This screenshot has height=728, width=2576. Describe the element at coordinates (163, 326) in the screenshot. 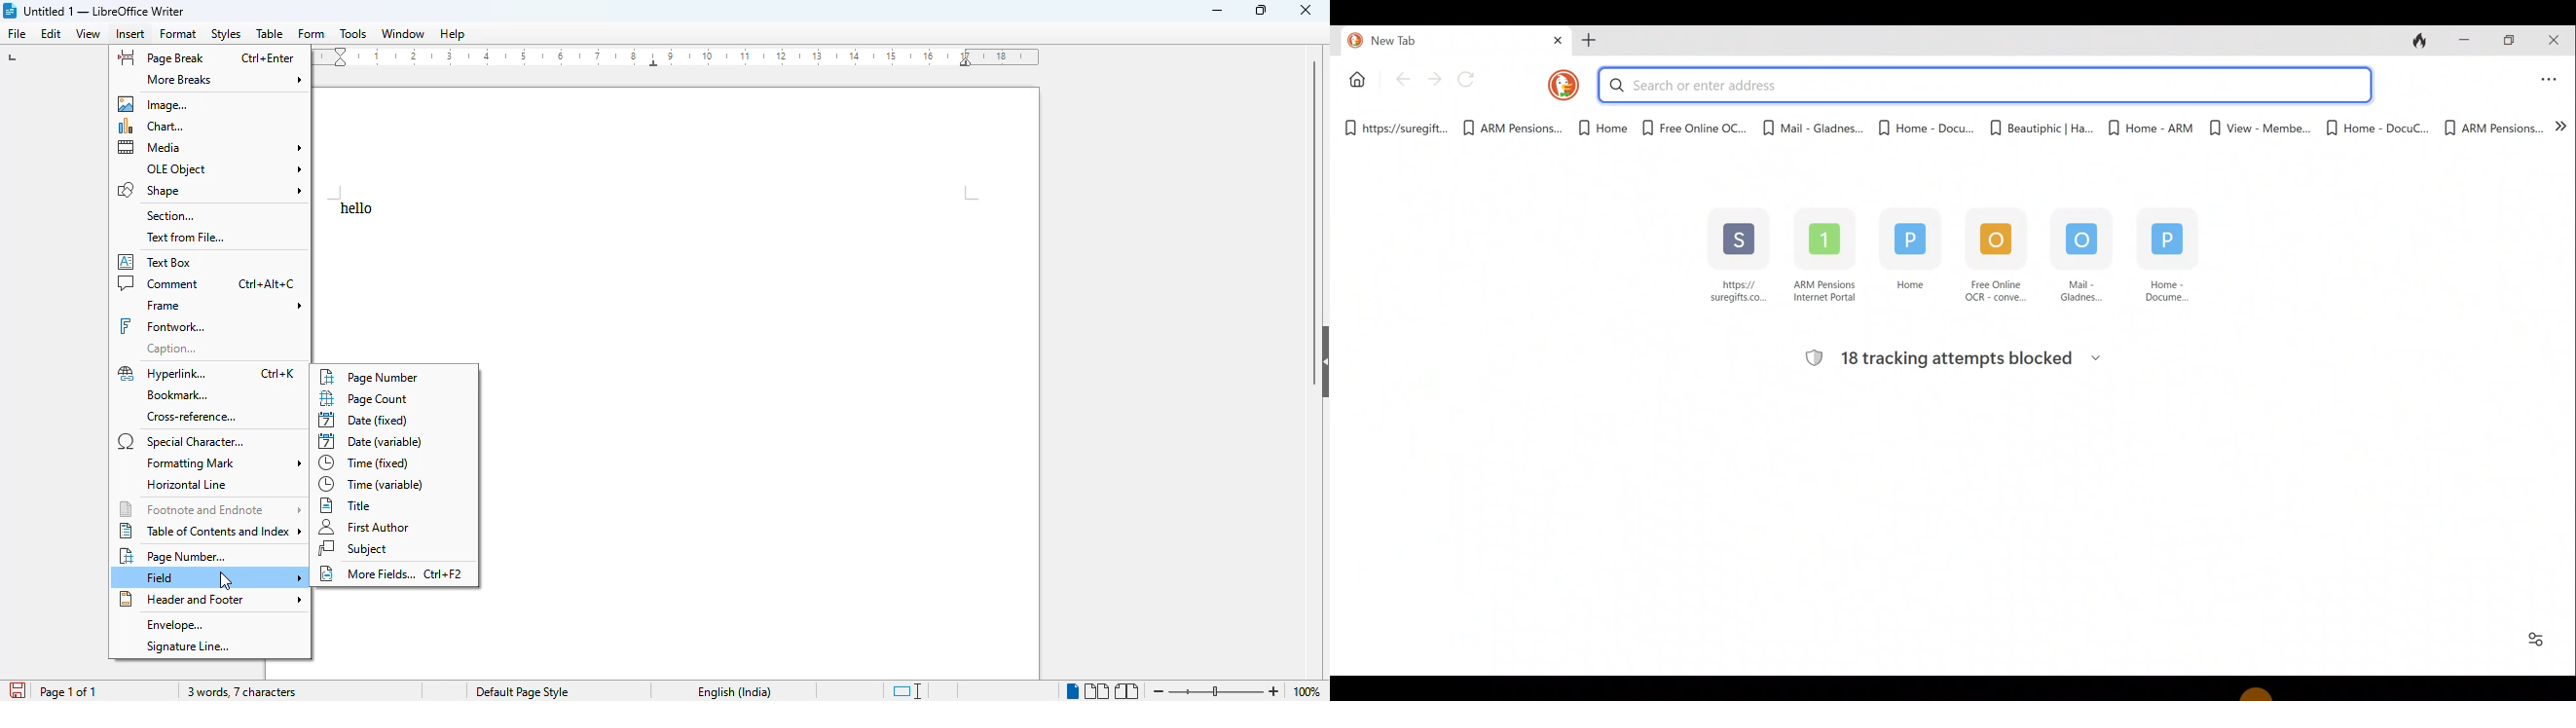

I see `fontwork` at that location.